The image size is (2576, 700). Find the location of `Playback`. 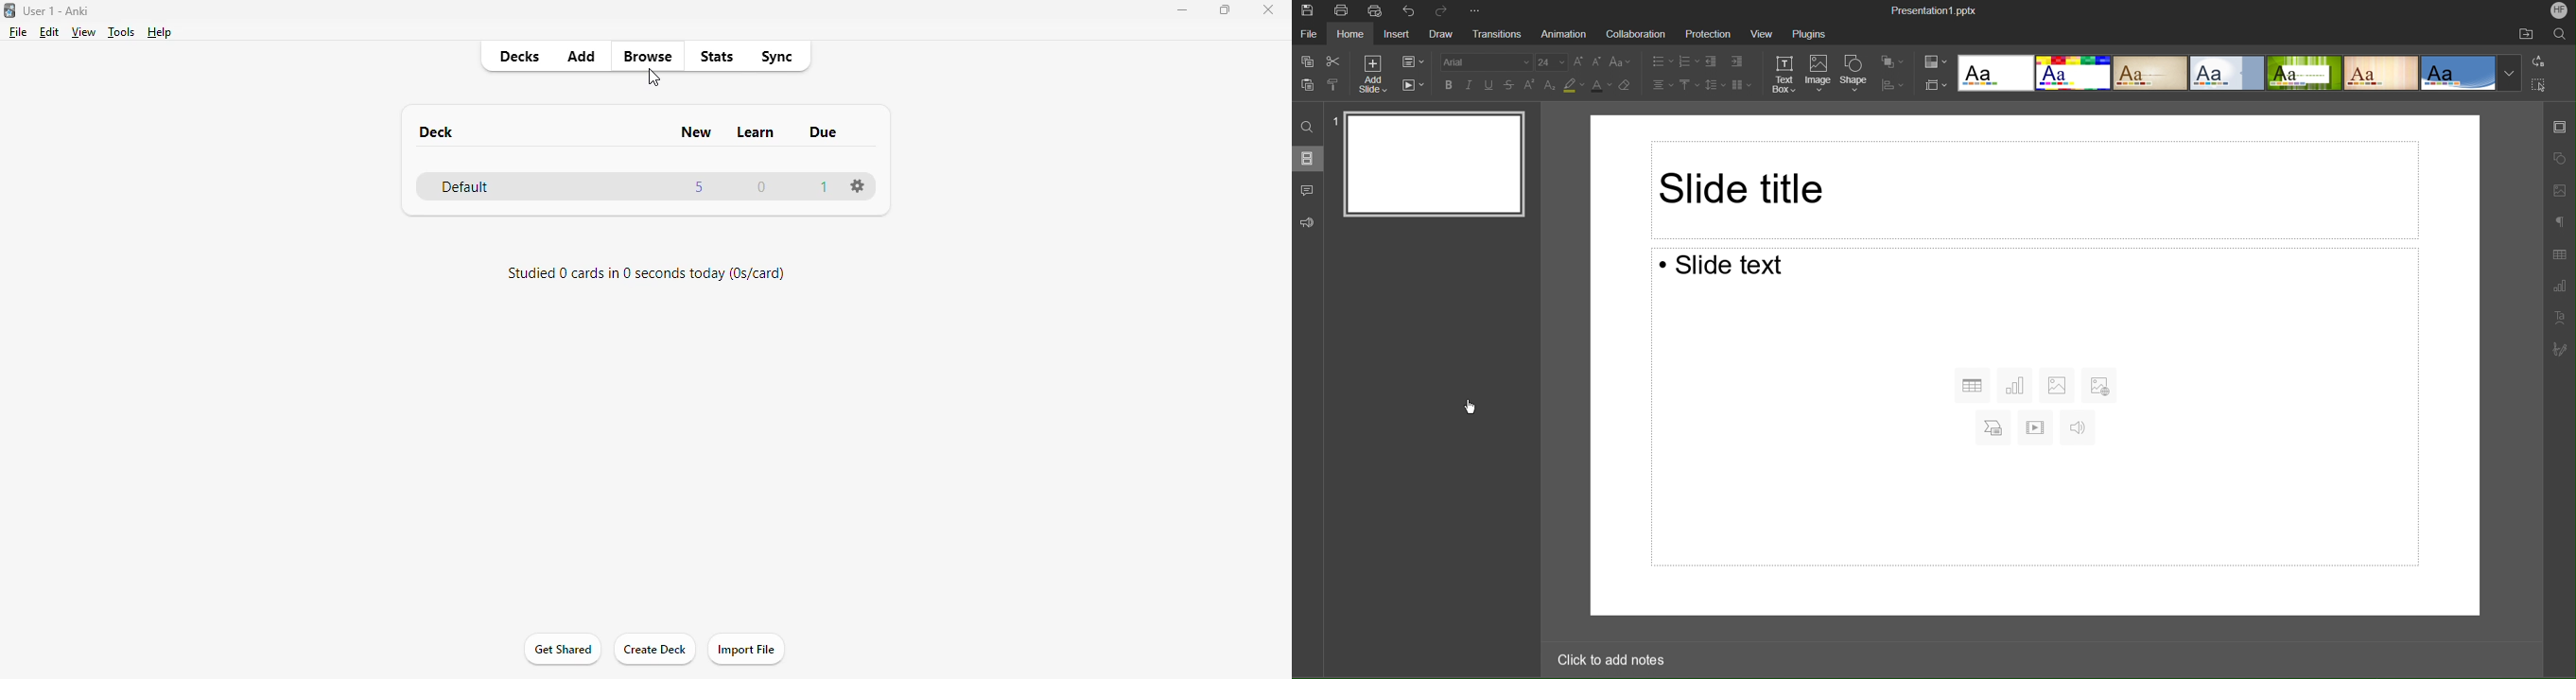

Playback is located at coordinates (1412, 83).